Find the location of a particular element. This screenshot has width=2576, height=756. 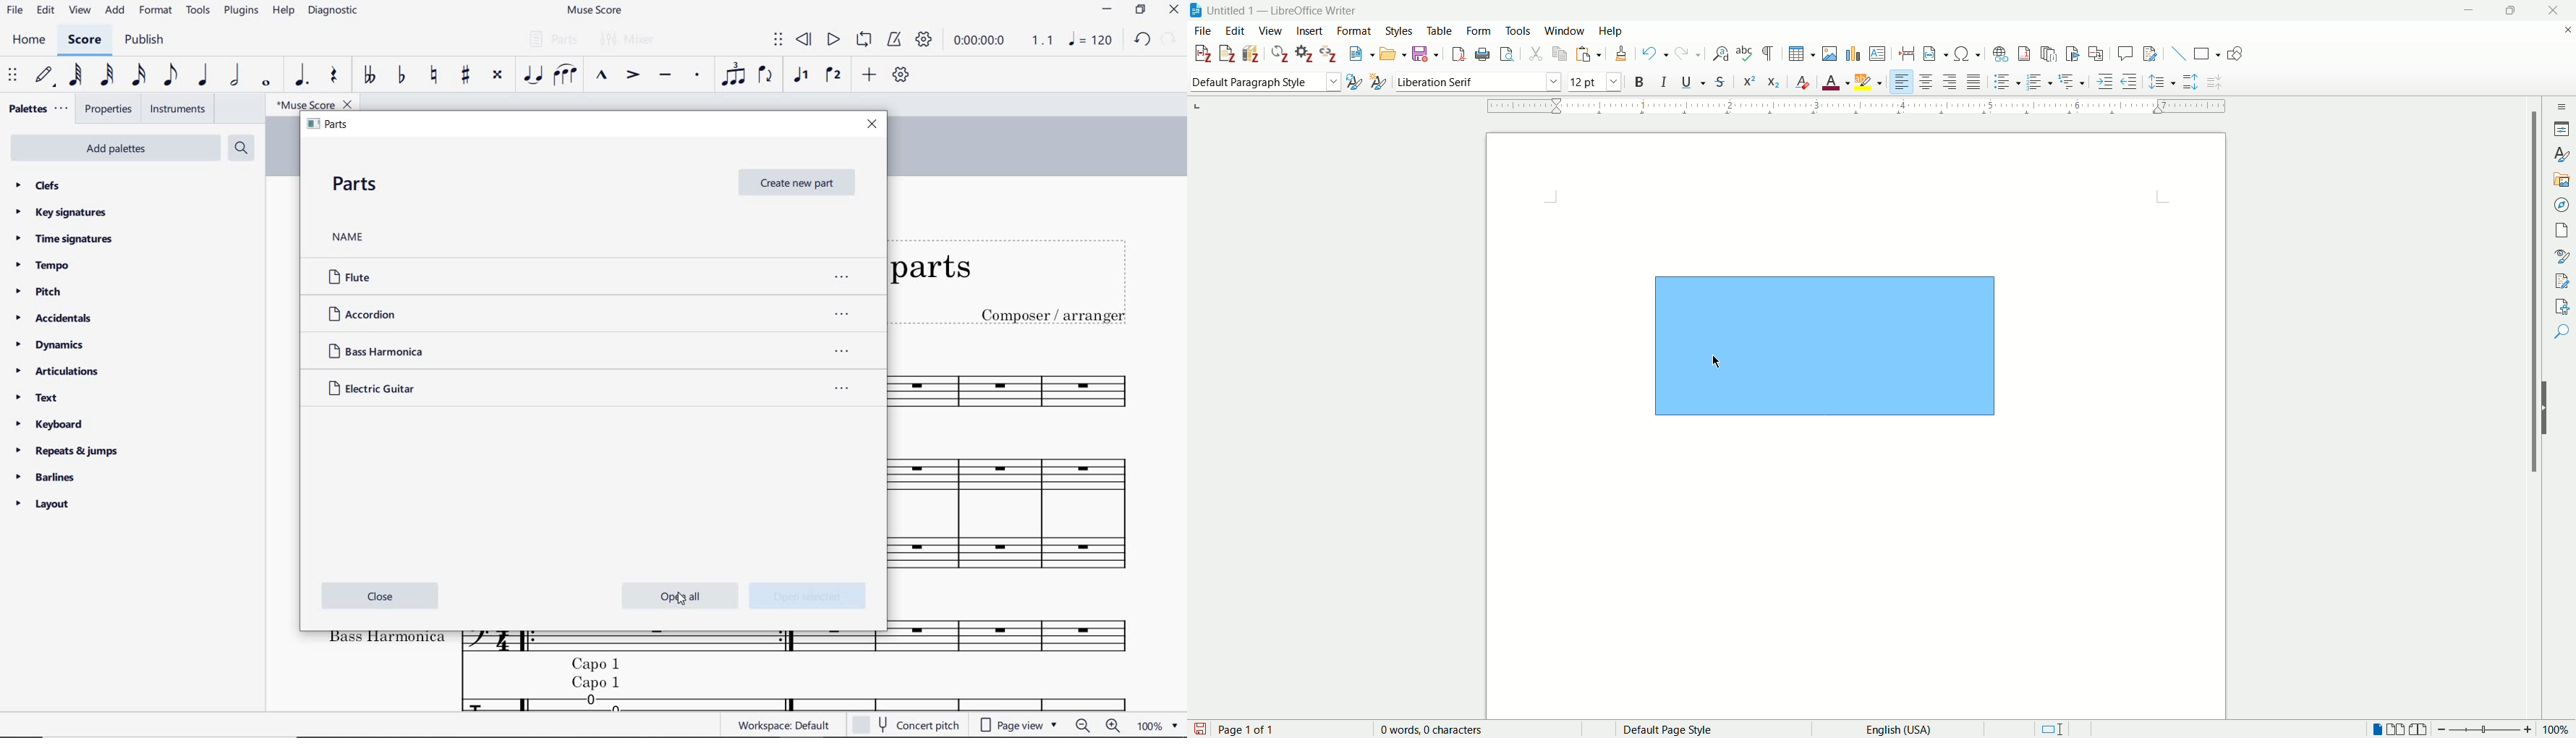

insert symbol is located at coordinates (1968, 54).